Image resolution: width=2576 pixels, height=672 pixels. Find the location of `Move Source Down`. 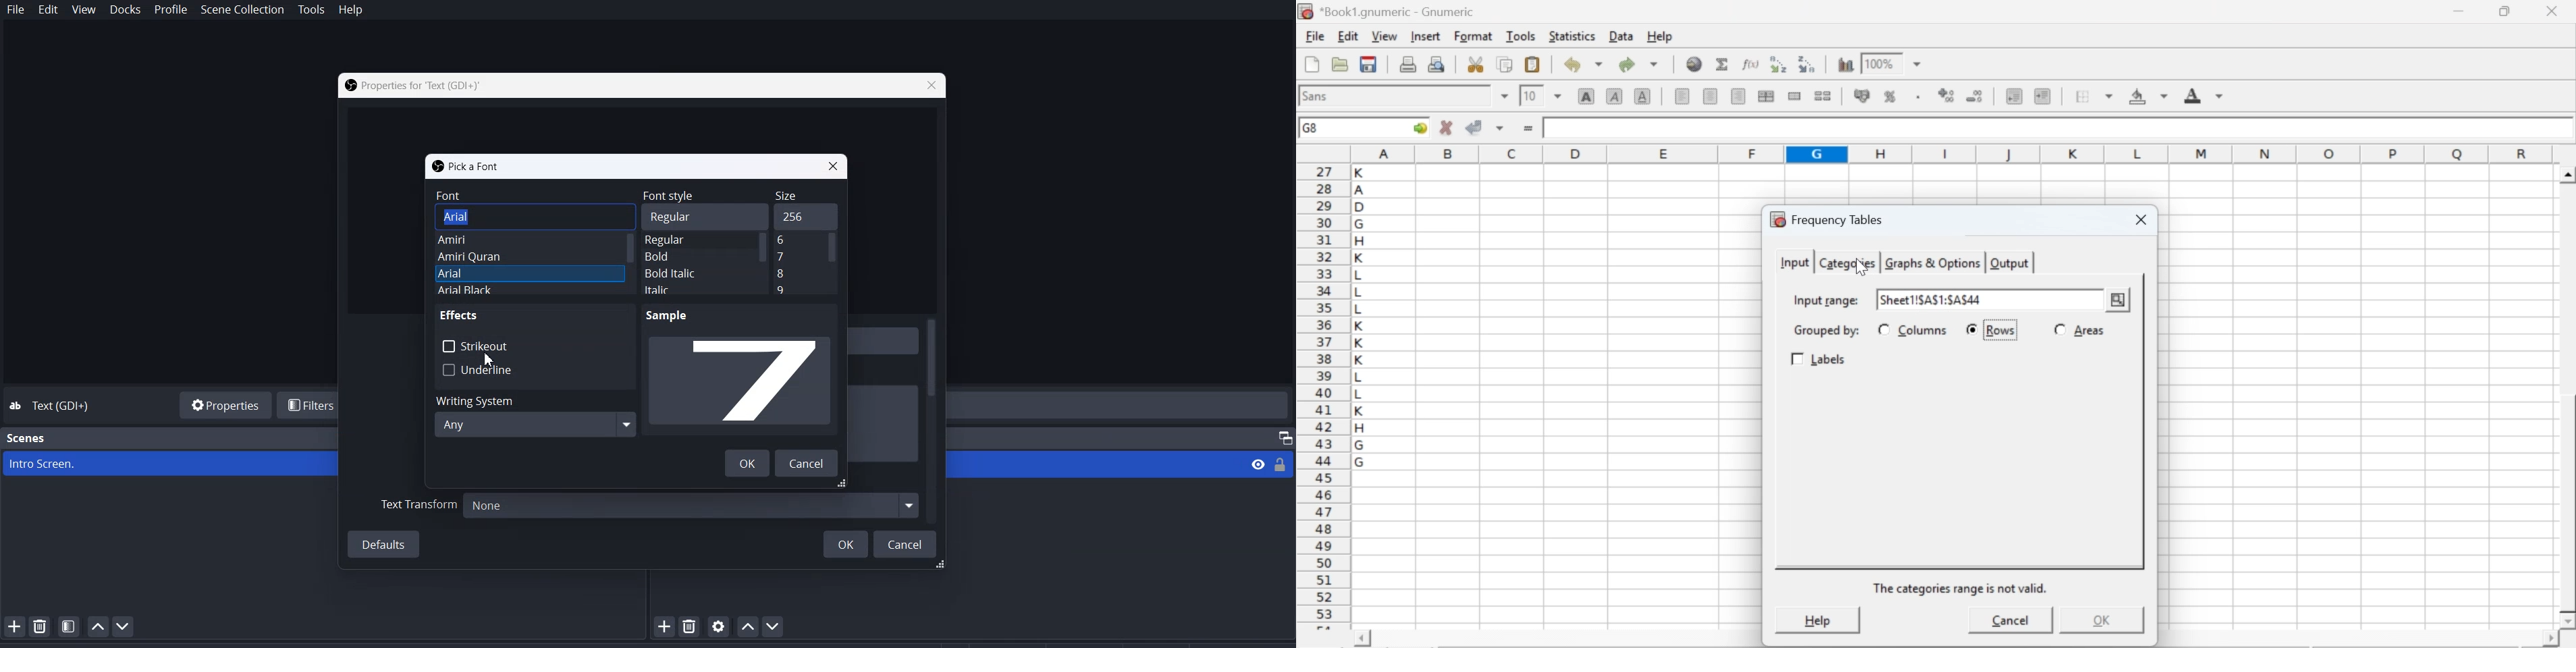

Move Source Down is located at coordinates (776, 626).